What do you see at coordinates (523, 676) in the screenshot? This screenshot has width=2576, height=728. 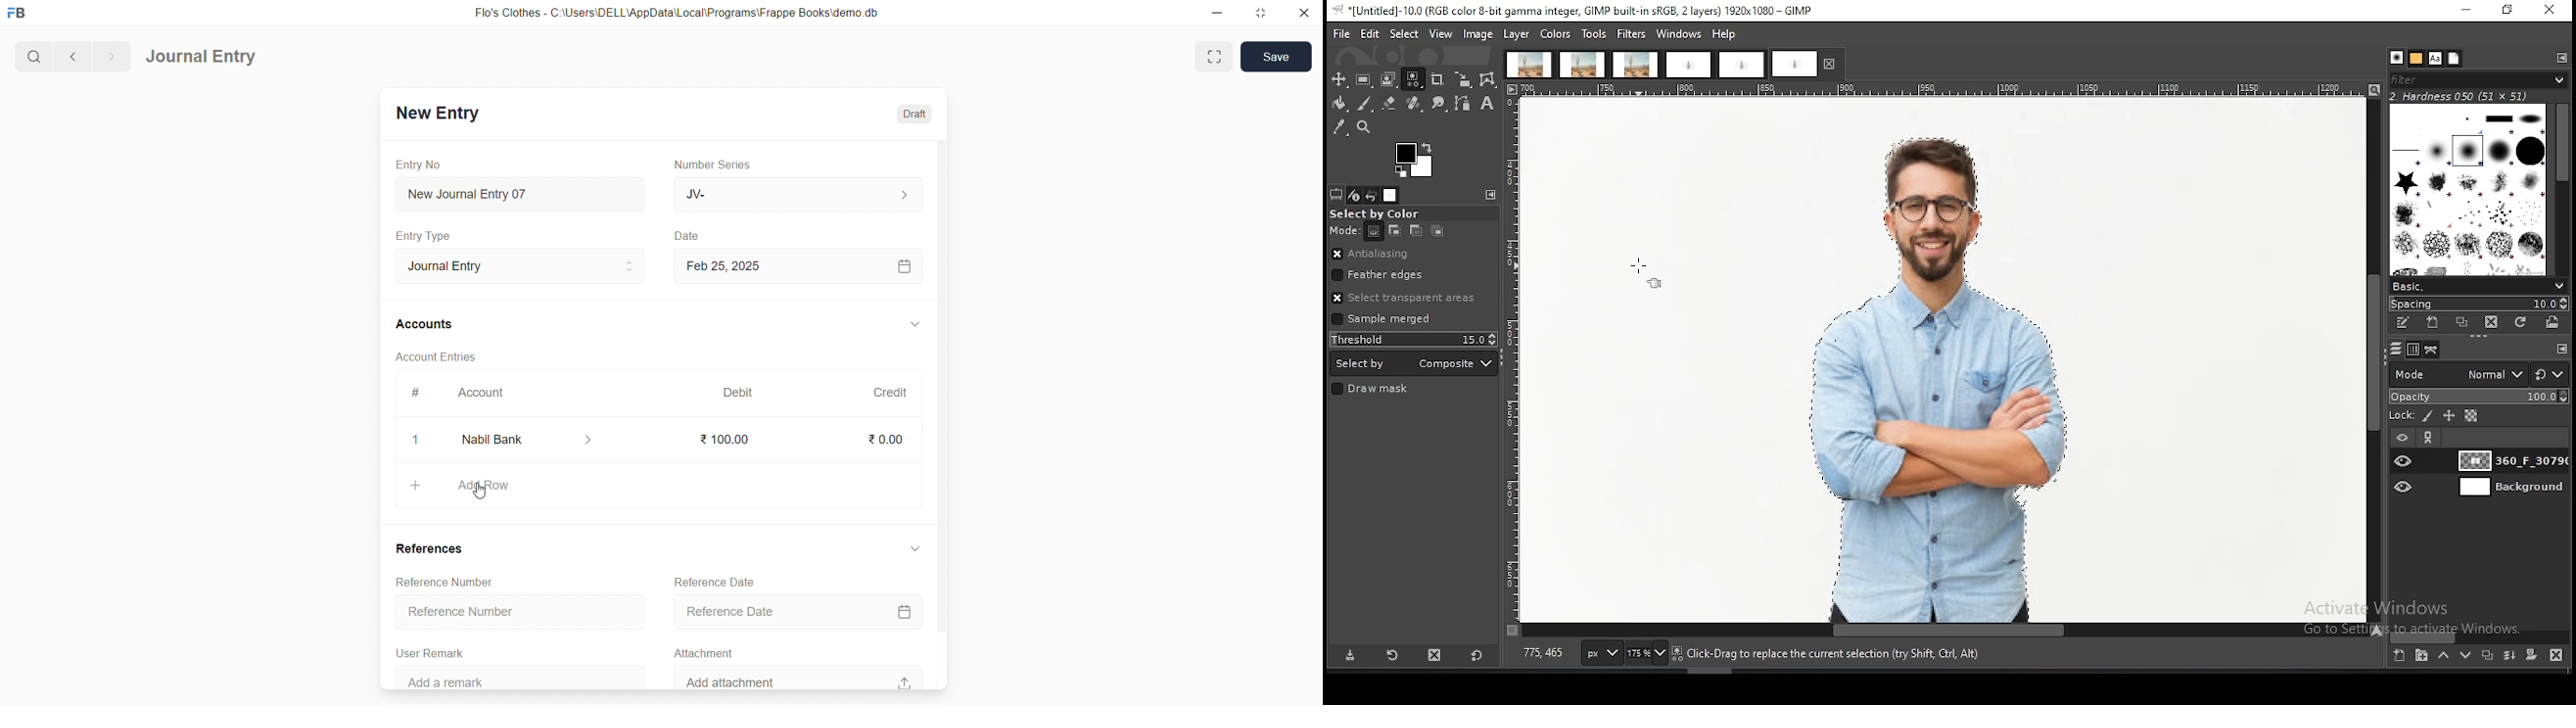 I see `‘Add a remark` at bounding box center [523, 676].